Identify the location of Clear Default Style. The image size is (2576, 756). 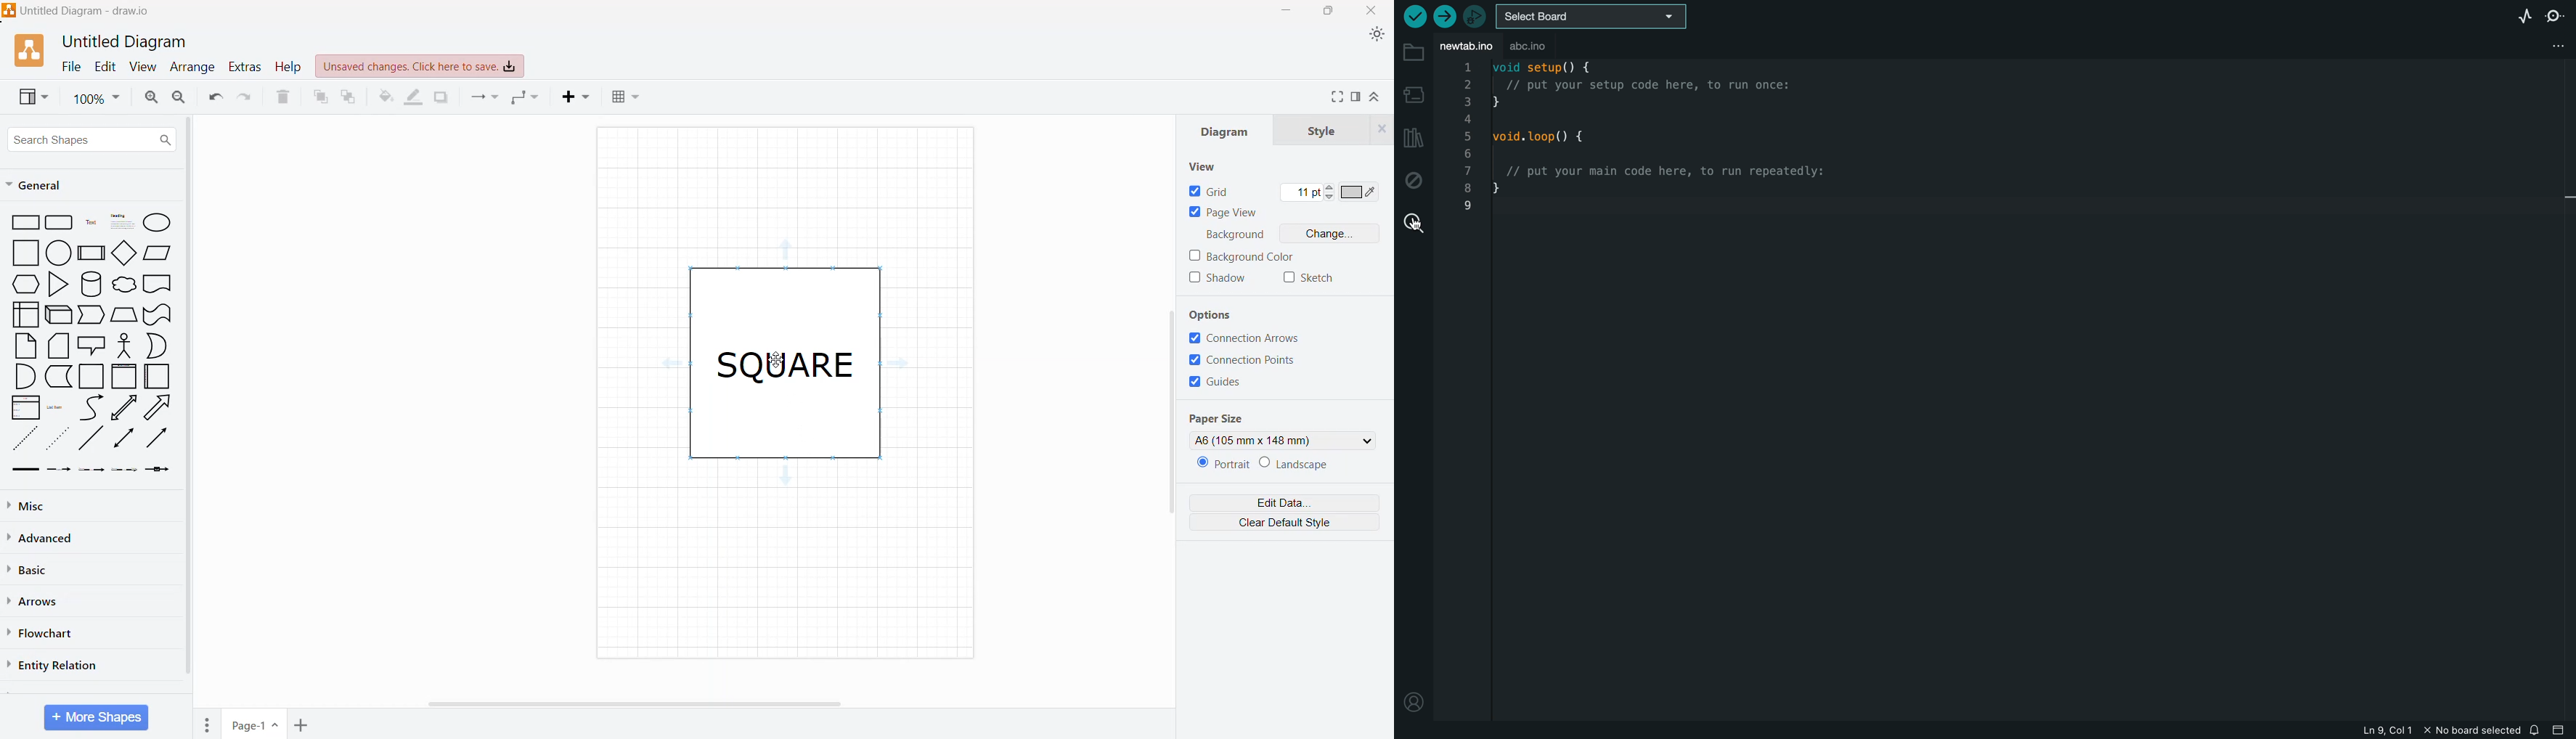
(1286, 521).